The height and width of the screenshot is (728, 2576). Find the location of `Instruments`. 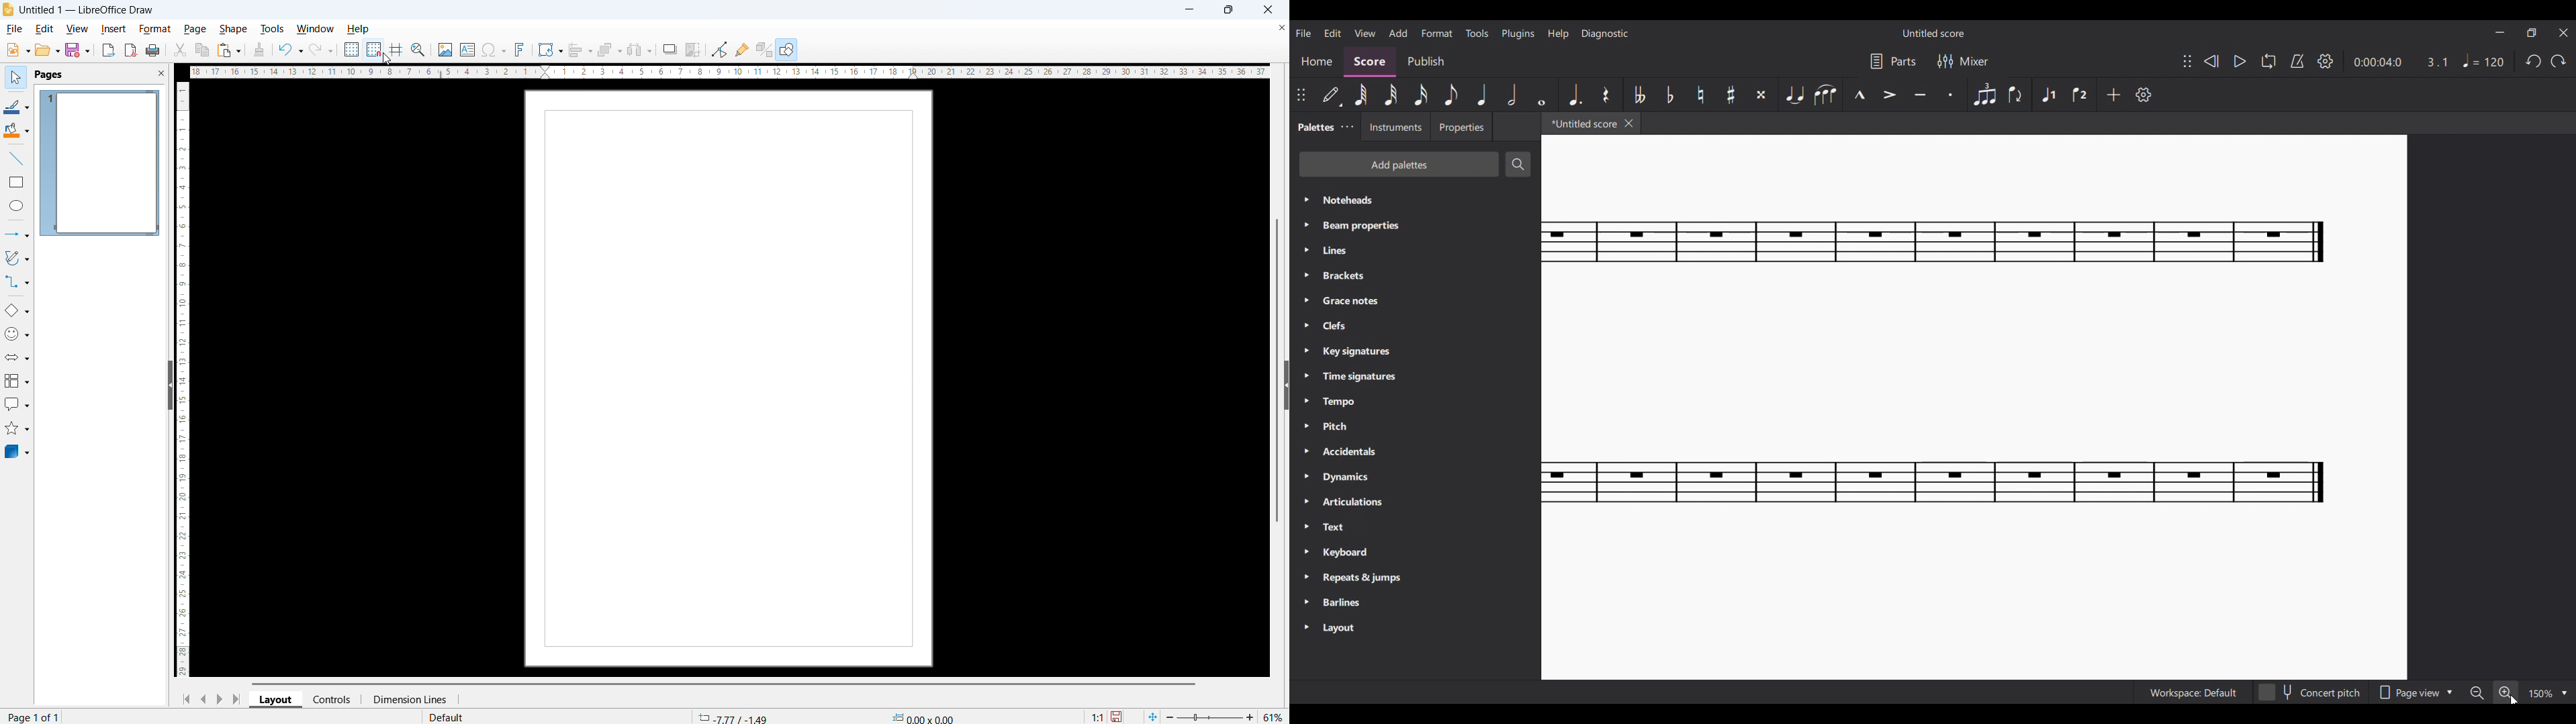

Instruments is located at coordinates (1395, 127).